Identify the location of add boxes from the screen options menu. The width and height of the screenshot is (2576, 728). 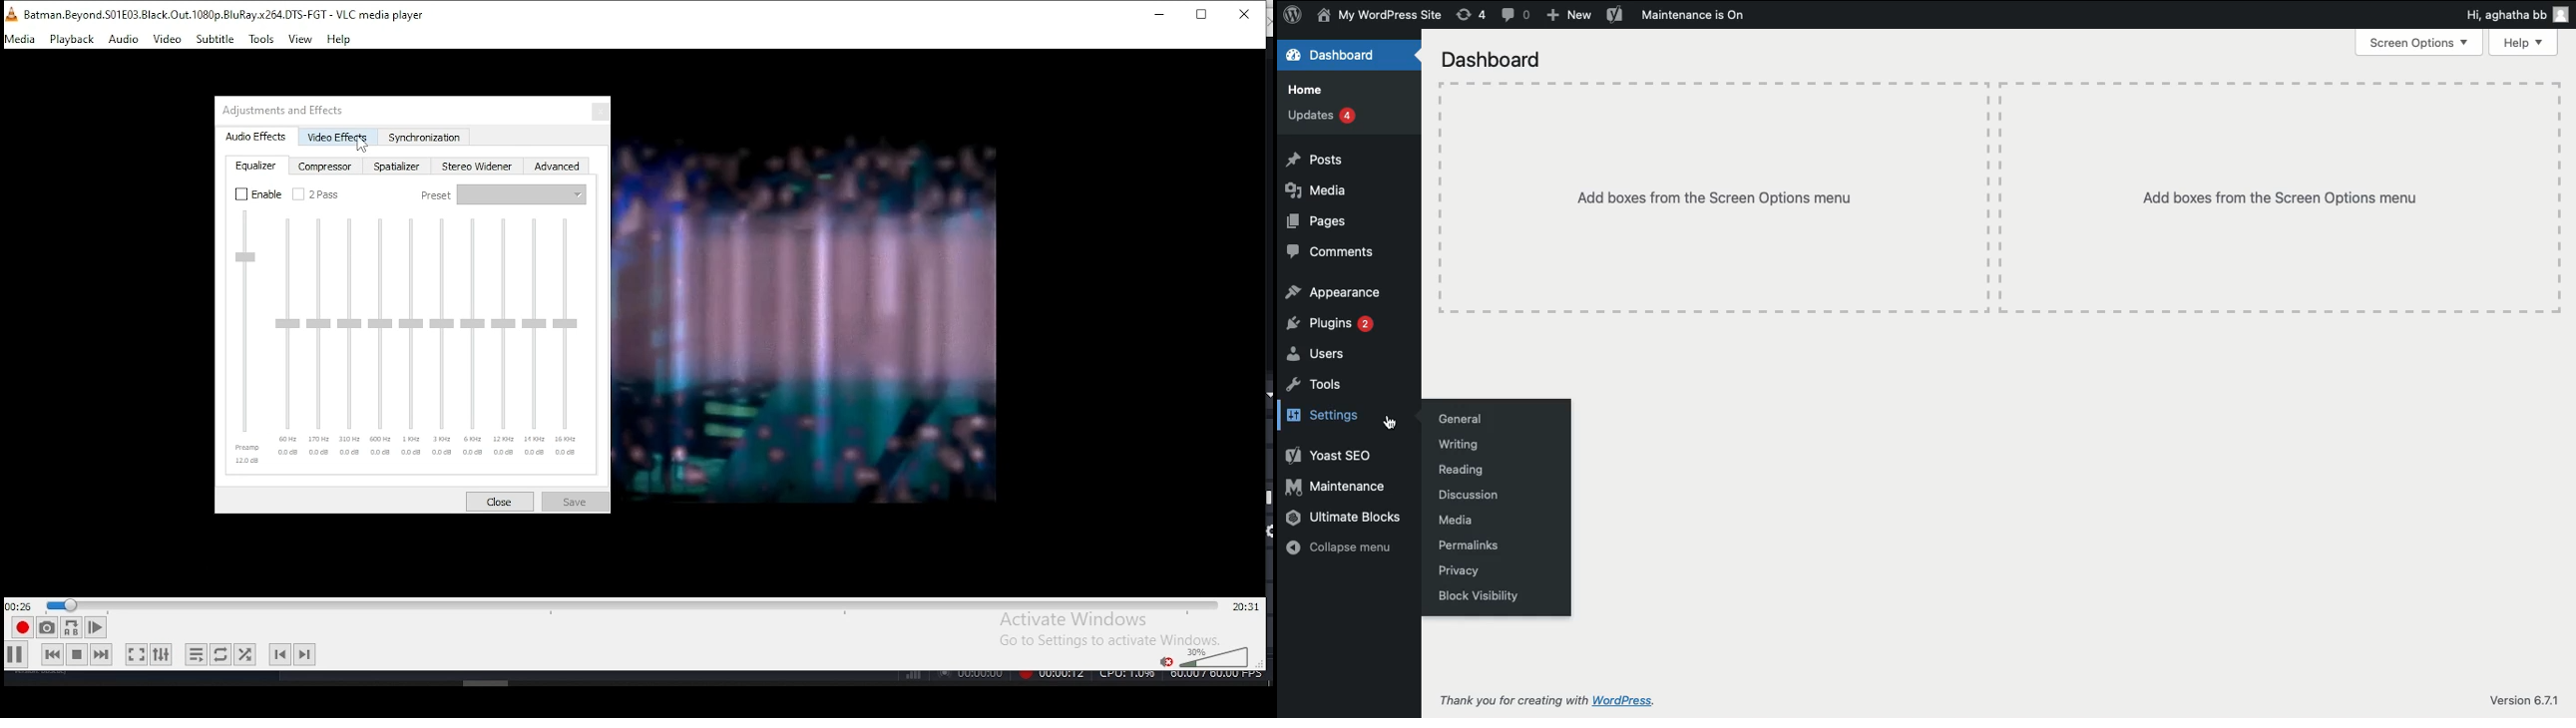
(1723, 198).